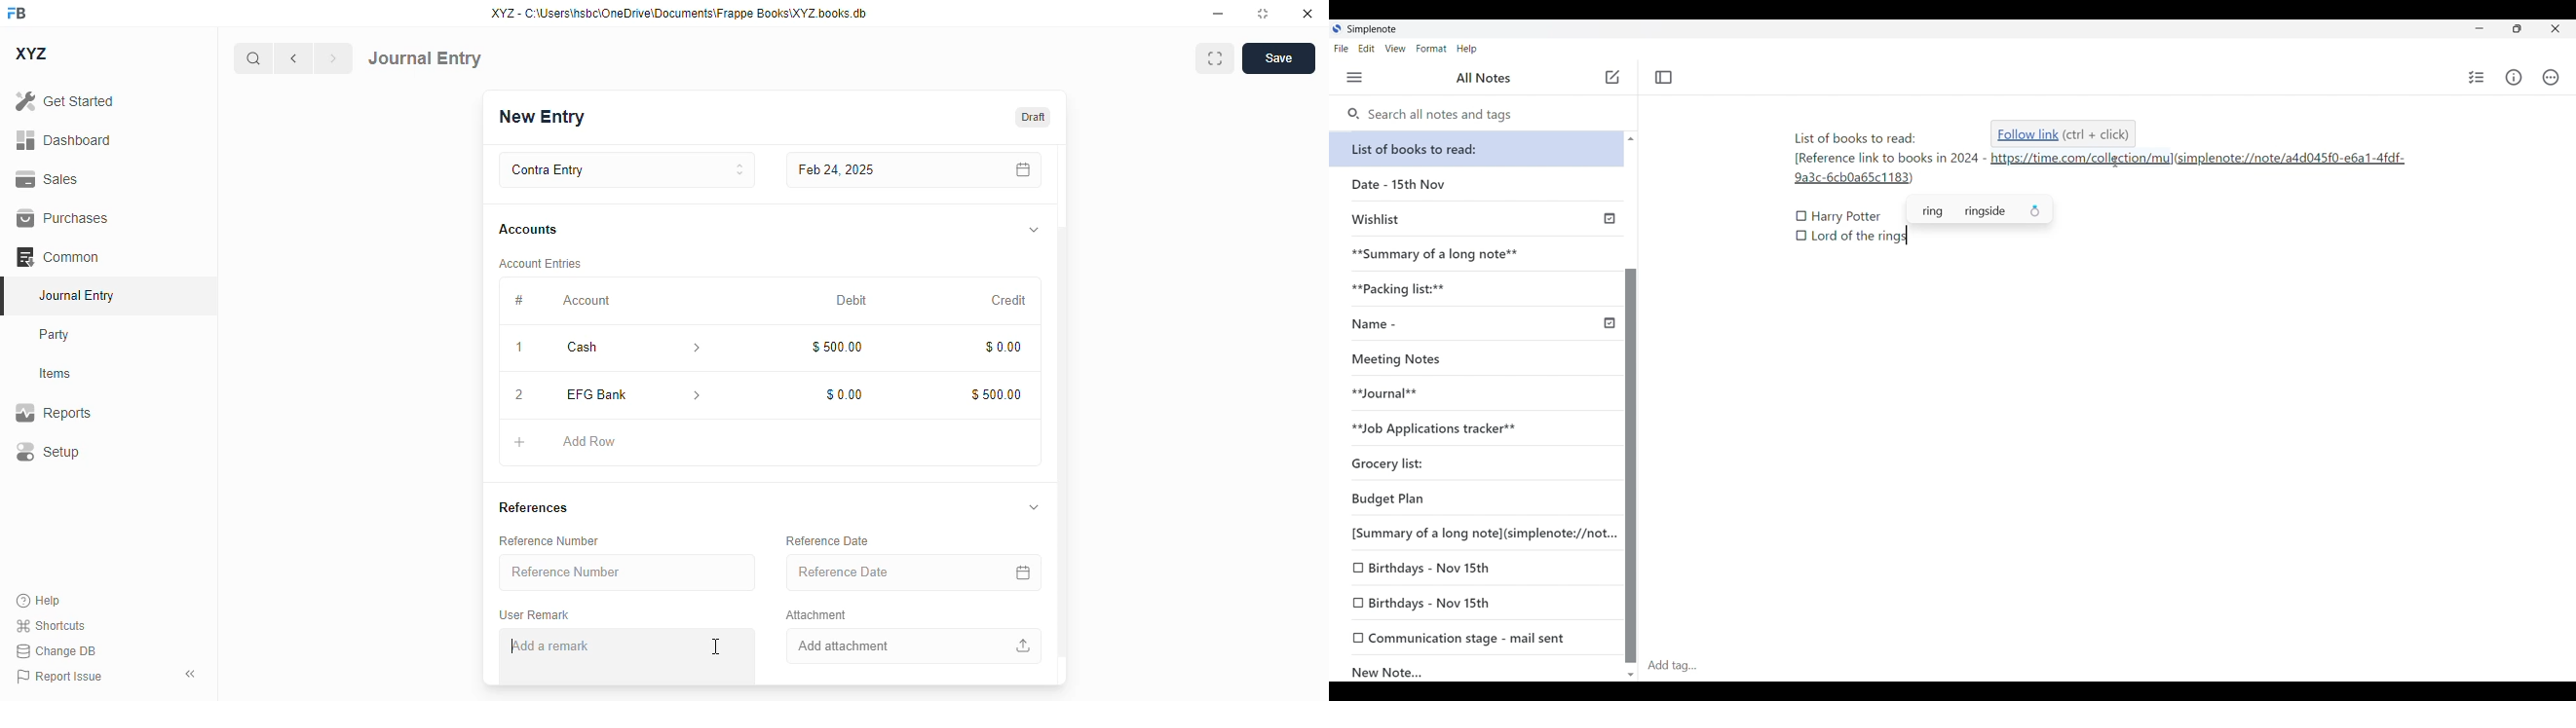 The height and width of the screenshot is (728, 2576). I want to click on journal entry, so click(78, 295).